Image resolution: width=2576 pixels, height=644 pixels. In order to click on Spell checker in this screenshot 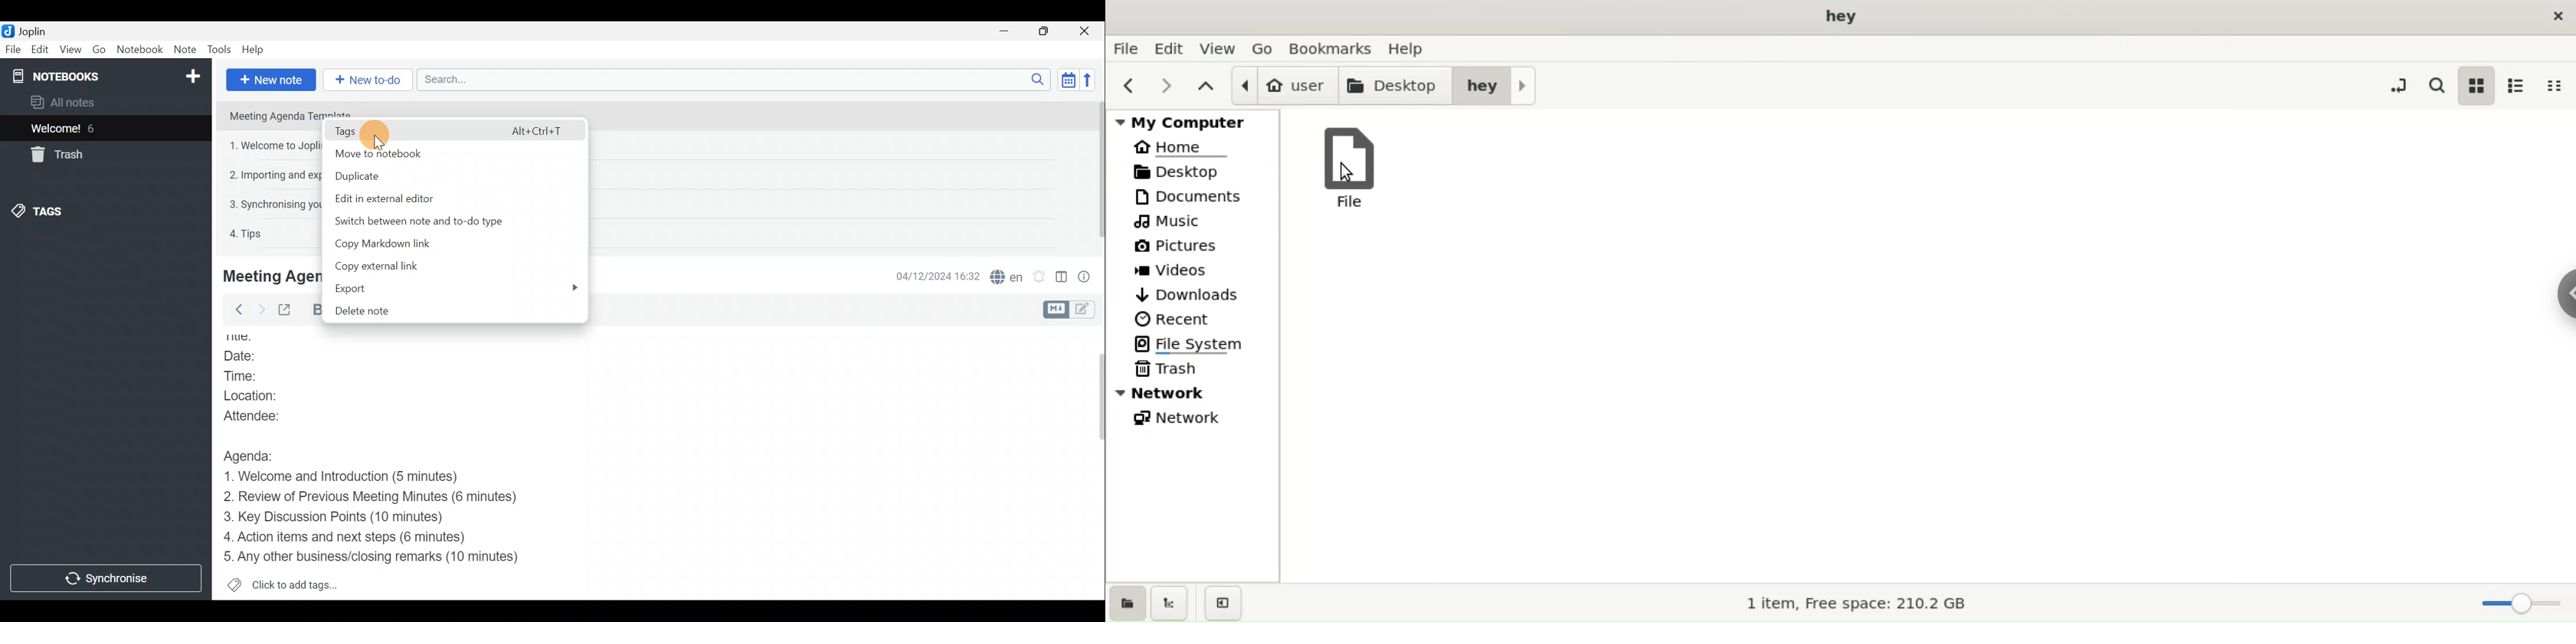, I will do `click(1008, 275)`.